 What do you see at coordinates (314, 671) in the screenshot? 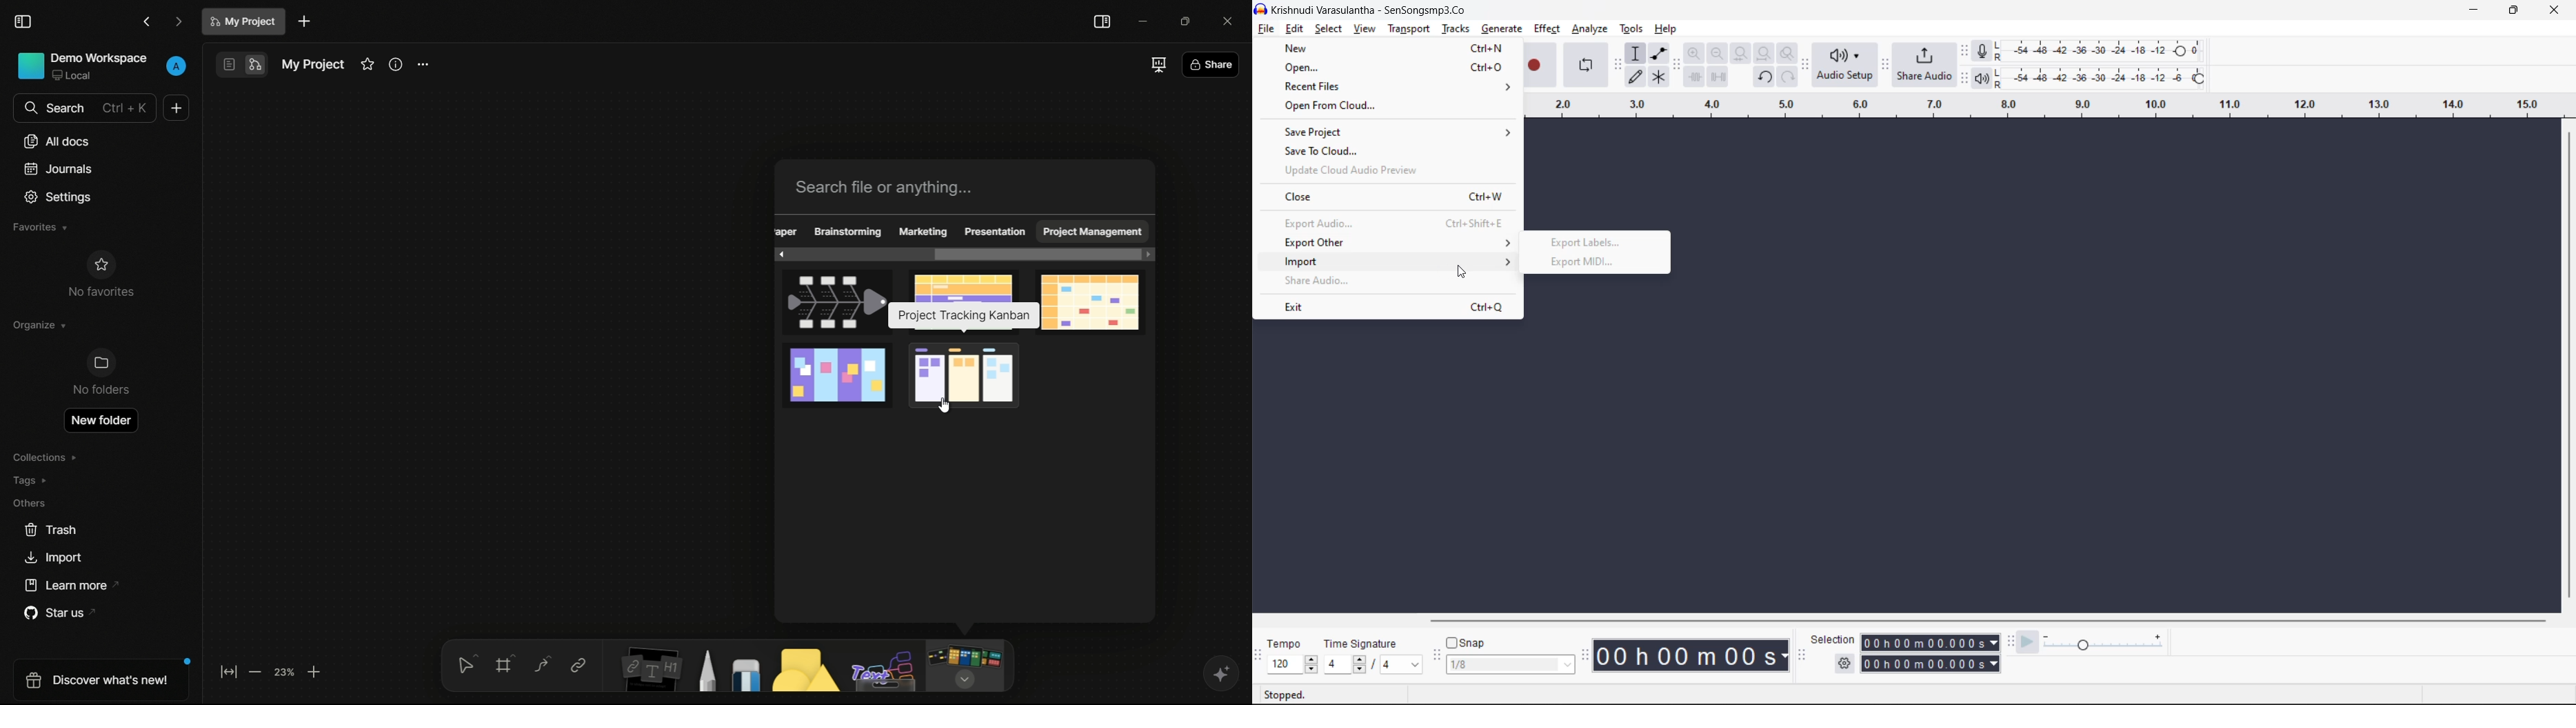
I see `zoom in` at bounding box center [314, 671].